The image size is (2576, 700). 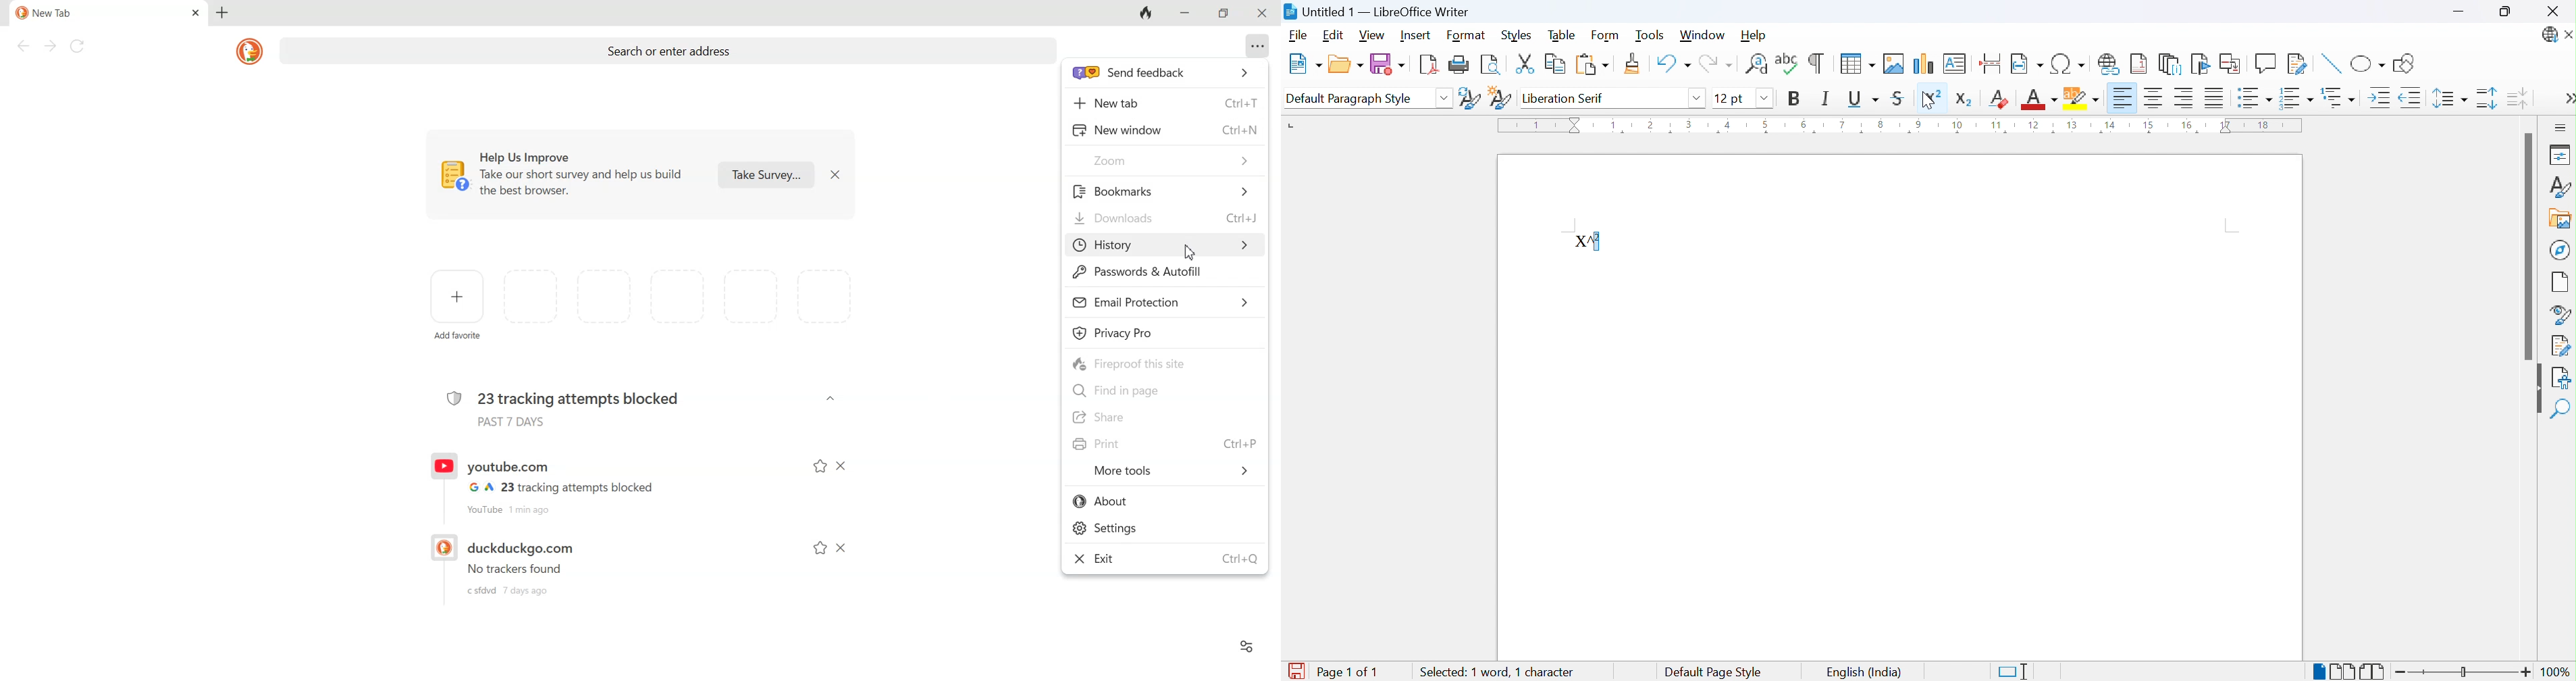 What do you see at coordinates (1929, 97) in the screenshot?
I see `Superscript` at bounding box center [1929, 97].